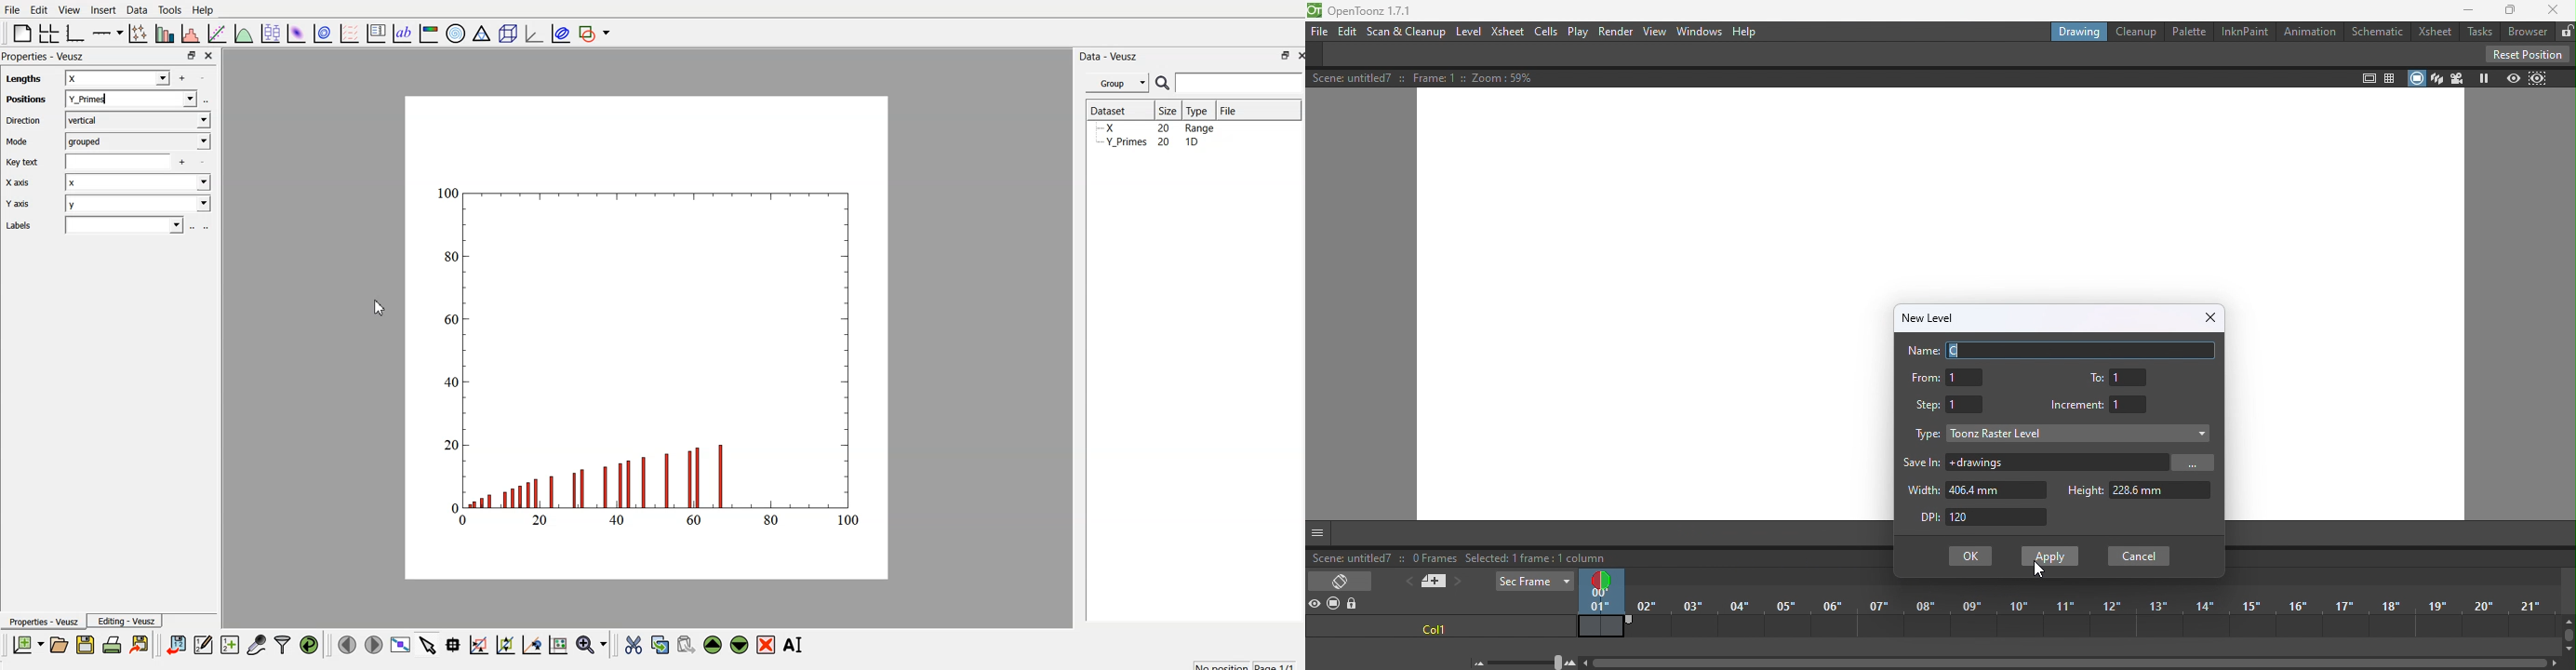 This screenshot has width=2576, height=672. I want to click on plot key, so click(377, 31).